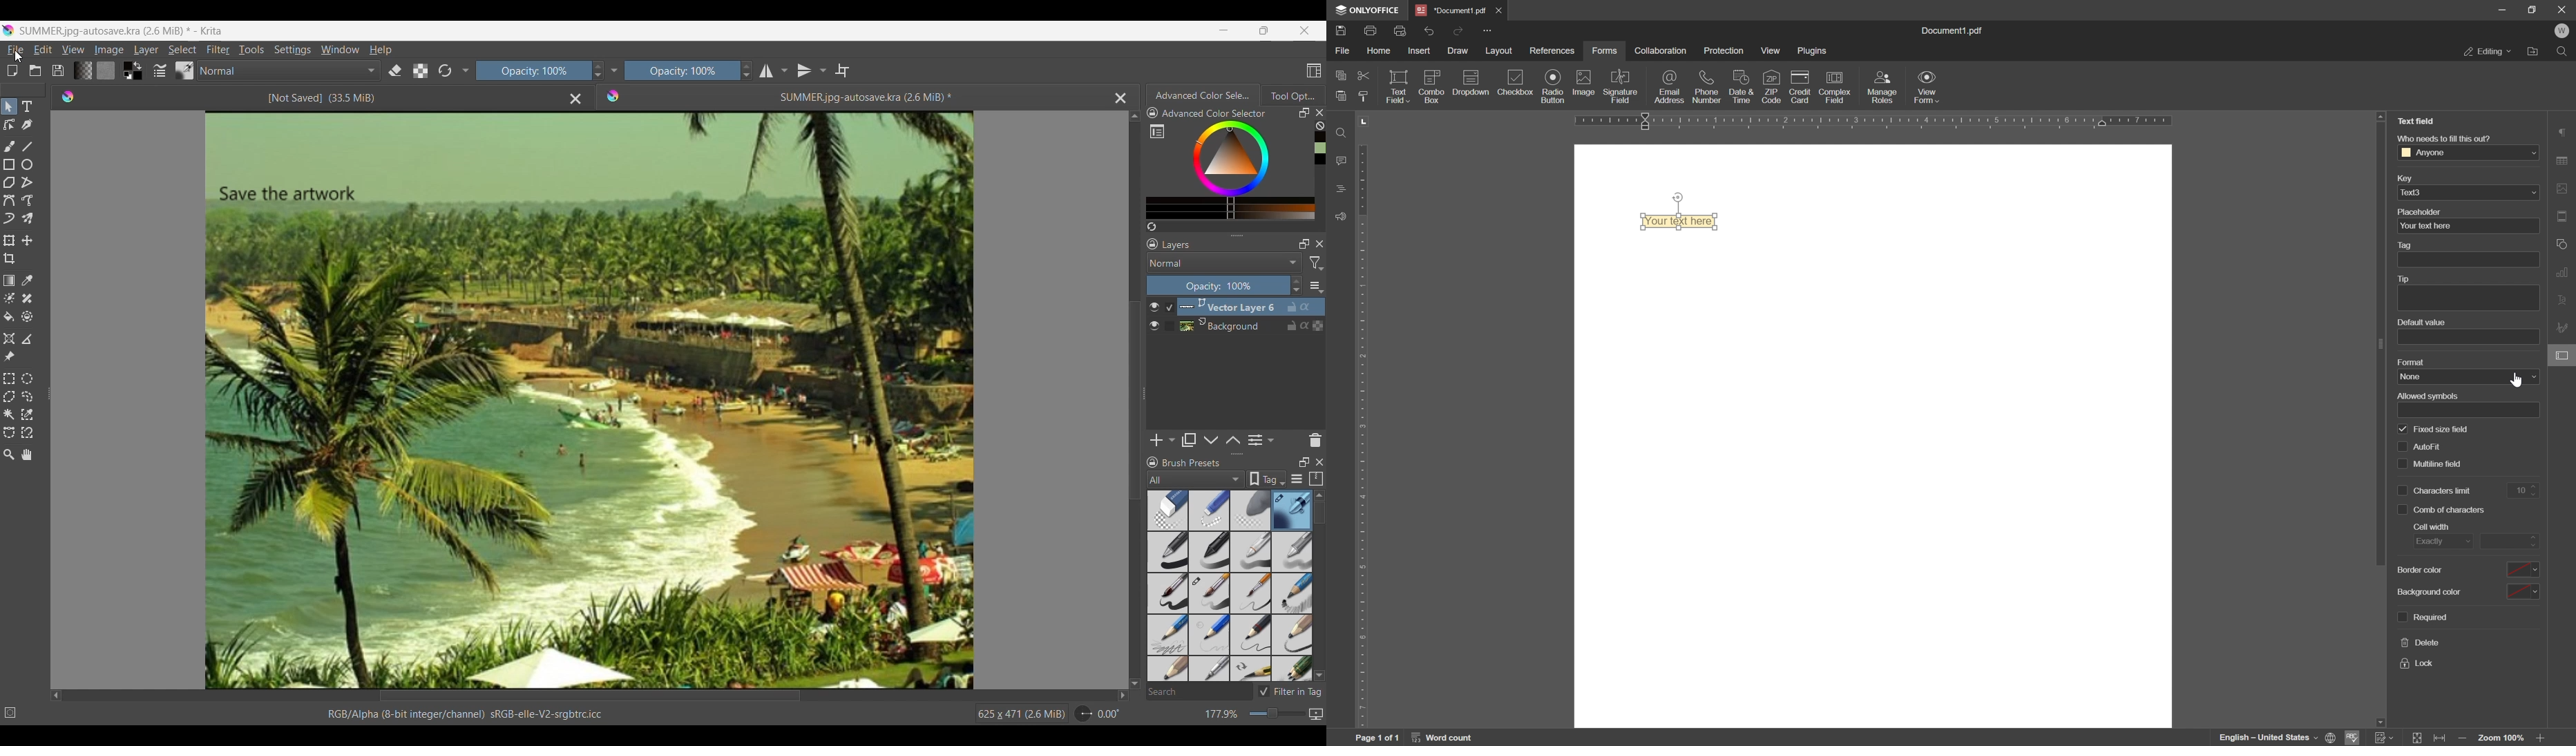  What do you see at coordinates (2563, 244) in the screenshot?
I see `shape settings` at bounding box center [2563, 244].